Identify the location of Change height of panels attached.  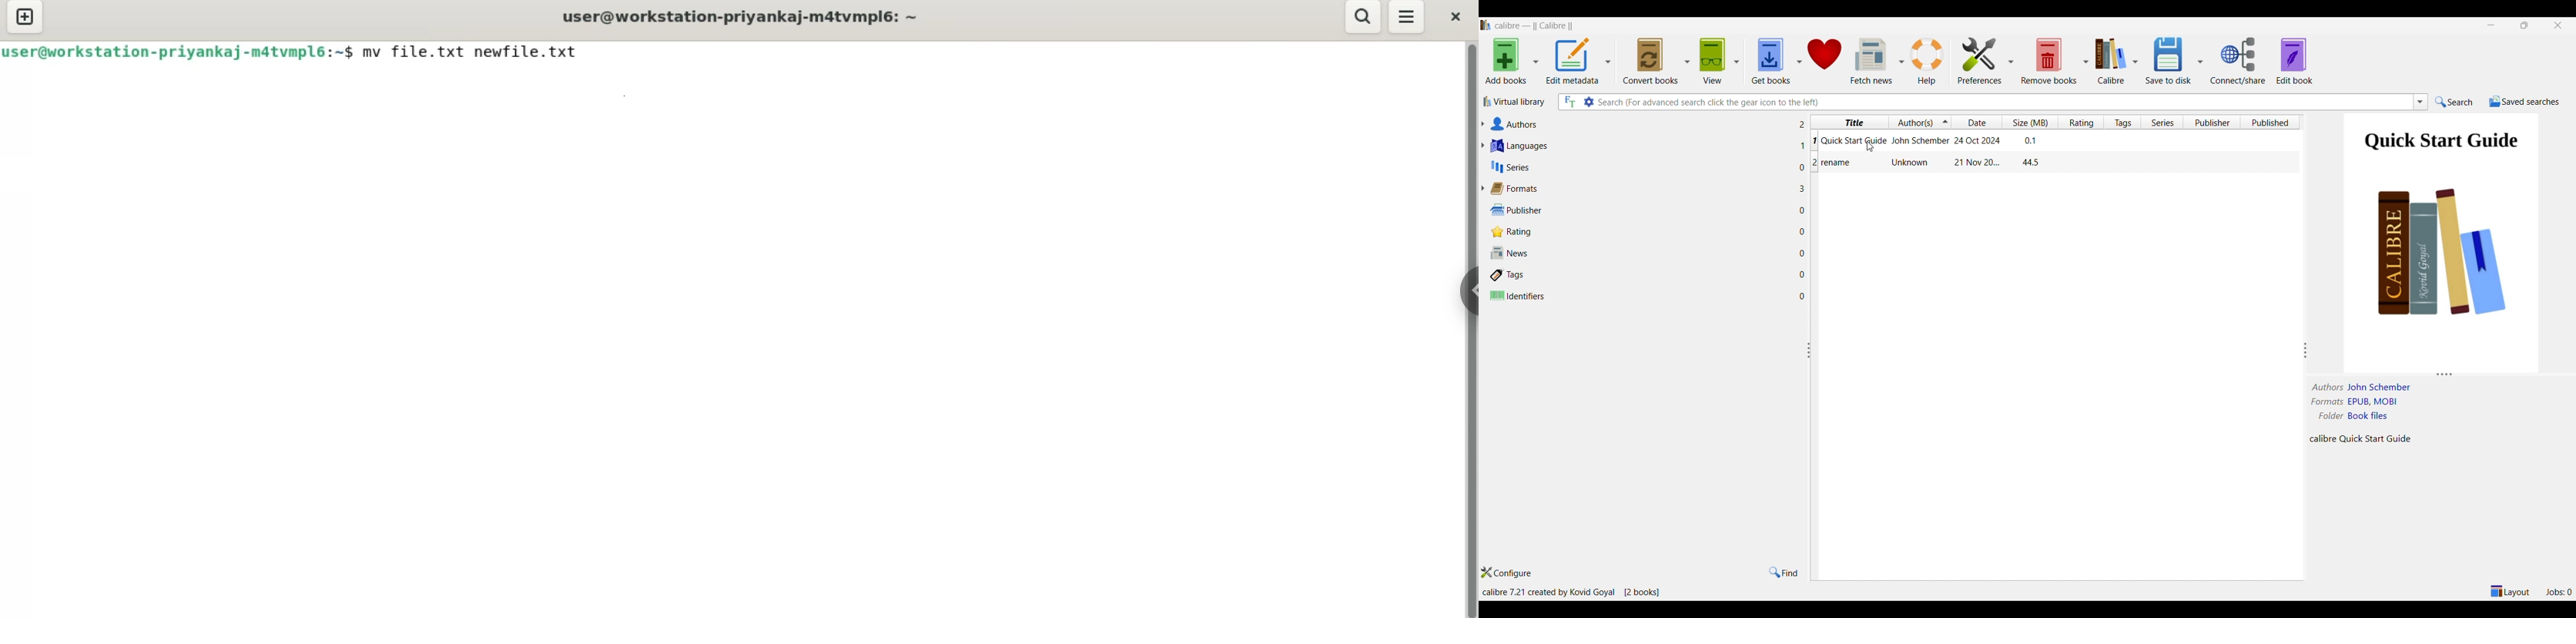
(2433, 374).